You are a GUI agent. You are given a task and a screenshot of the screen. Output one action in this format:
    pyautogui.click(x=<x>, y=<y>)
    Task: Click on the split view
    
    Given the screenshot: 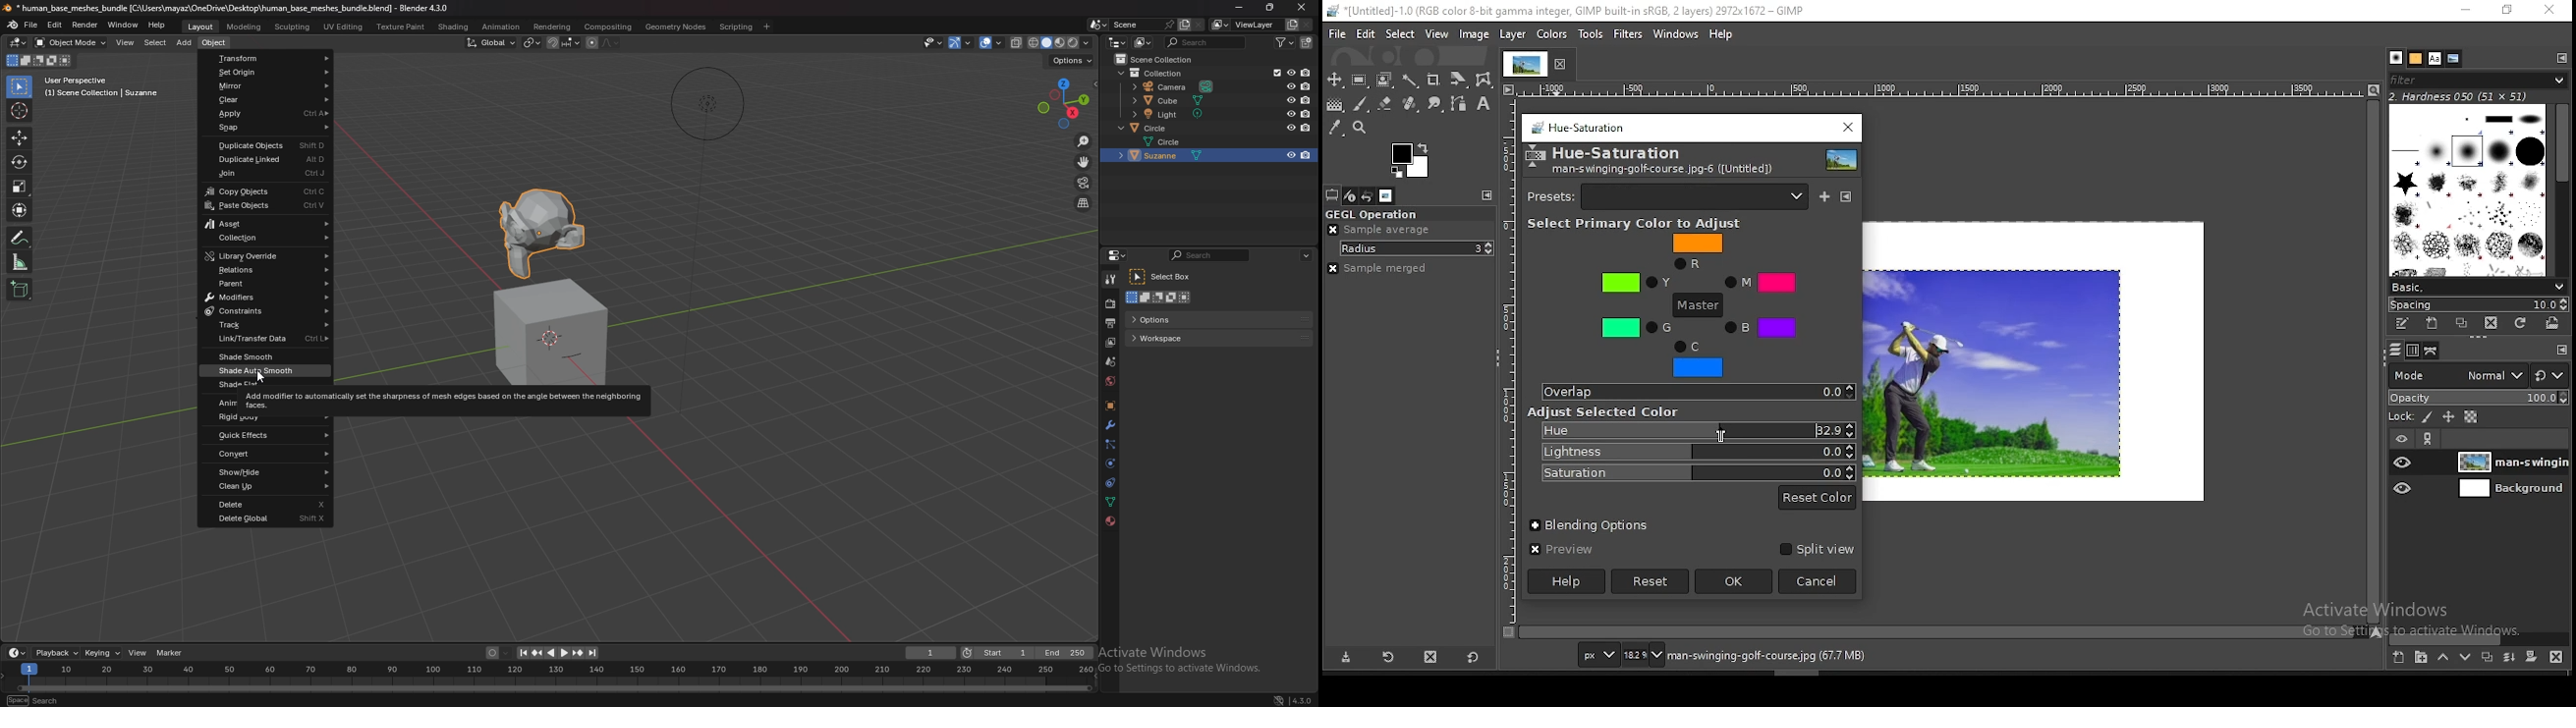 What is the action you would take?
    pyautogui.click(x=1816, y=551)
    